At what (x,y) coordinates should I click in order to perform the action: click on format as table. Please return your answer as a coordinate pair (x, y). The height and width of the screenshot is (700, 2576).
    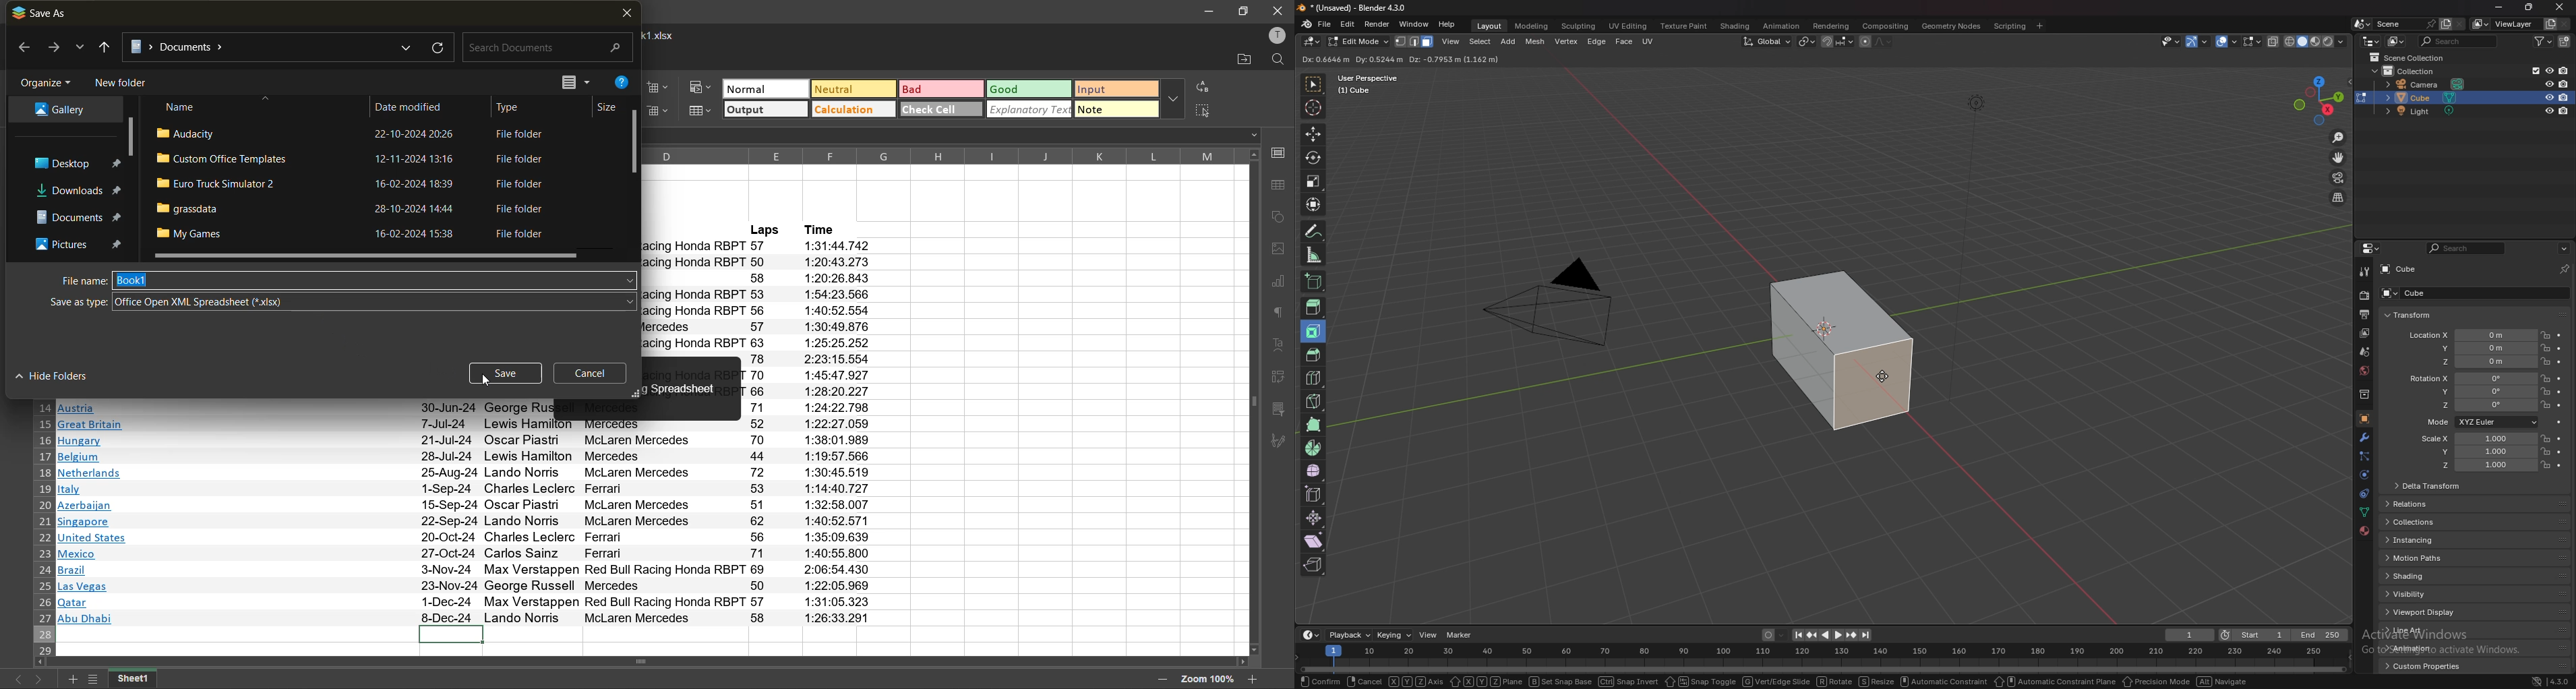
    Looking at the image, I should click on (701, 113).